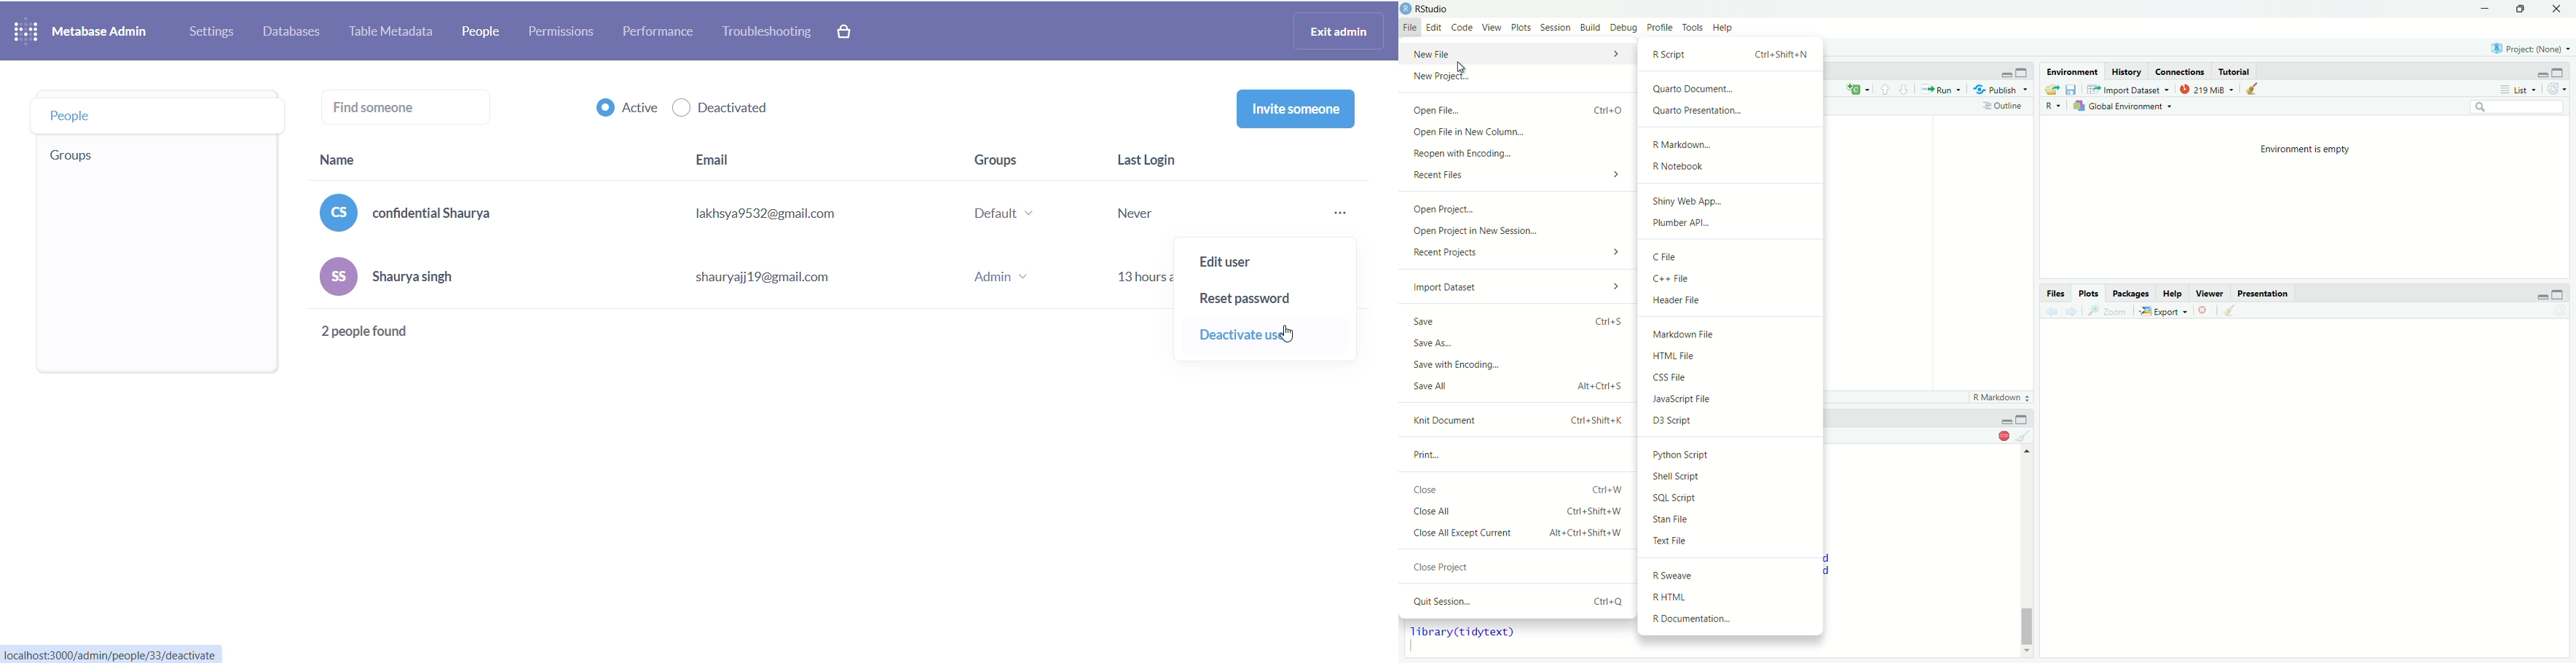 The height and width of the screenshot is (672, 2576). I want to click on presentation, so click(2264, 293).